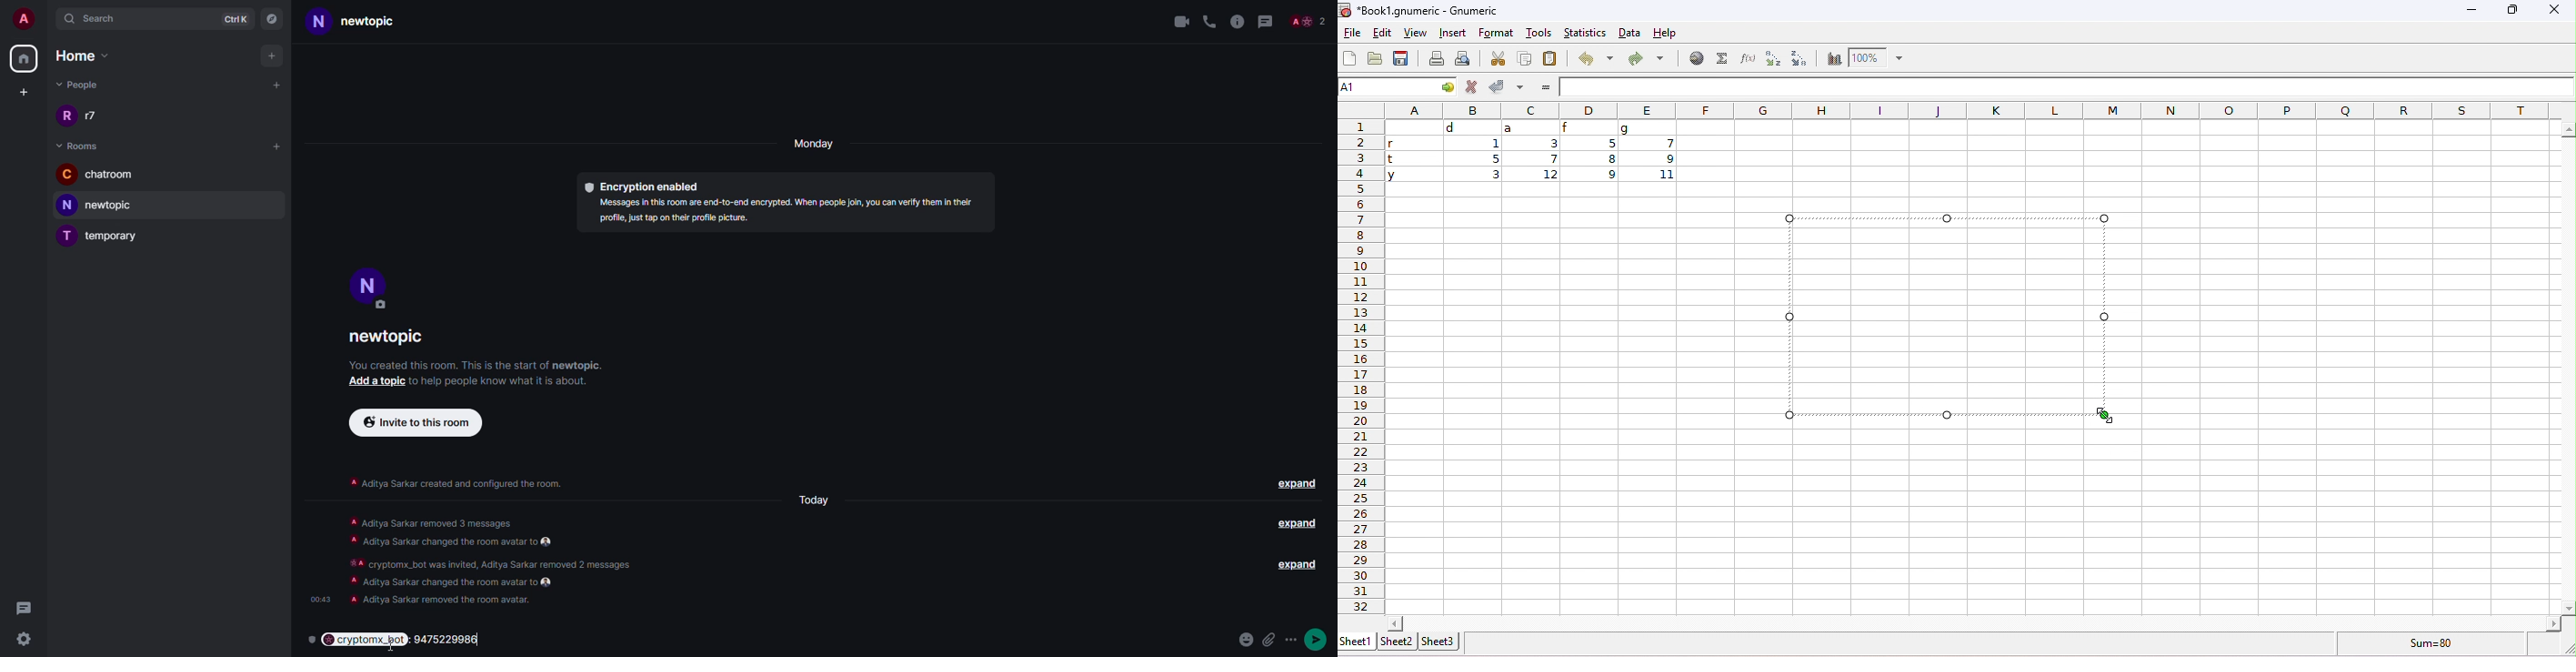  I want to click on add, so click(277, 145).